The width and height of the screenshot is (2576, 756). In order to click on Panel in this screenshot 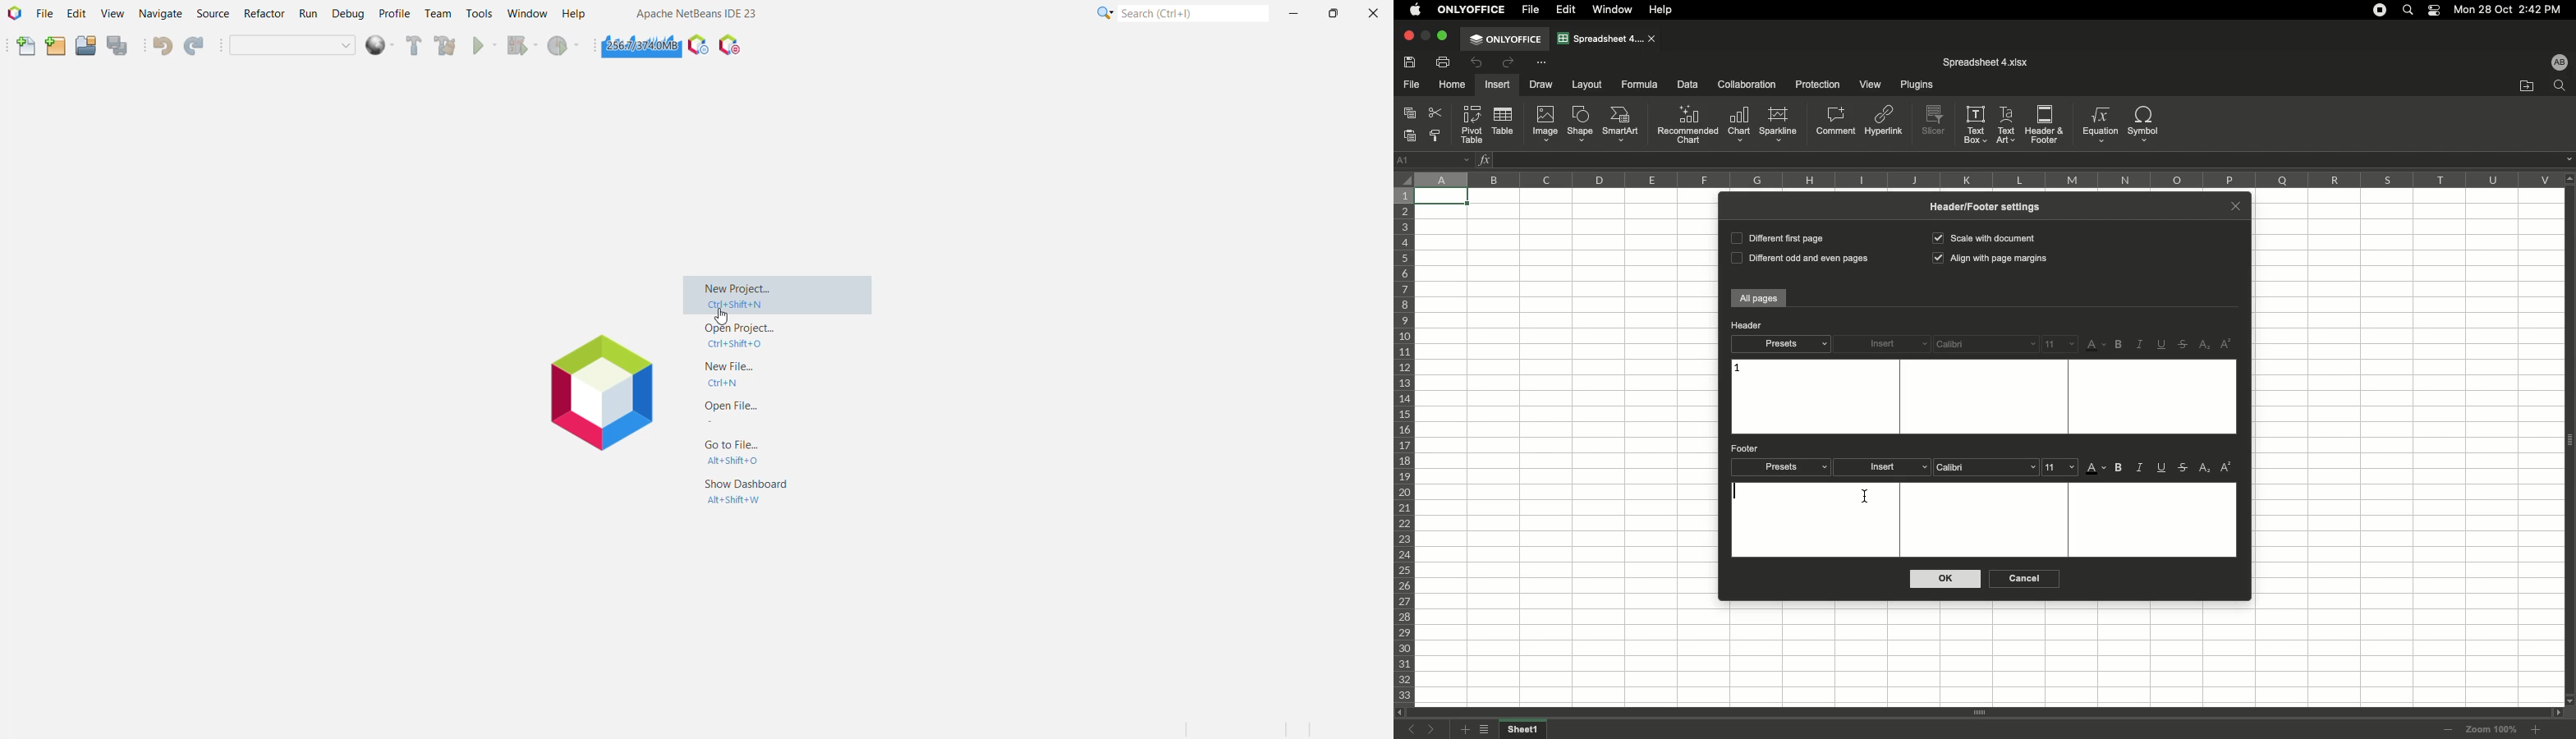, I will do `click(2569, 440)`.